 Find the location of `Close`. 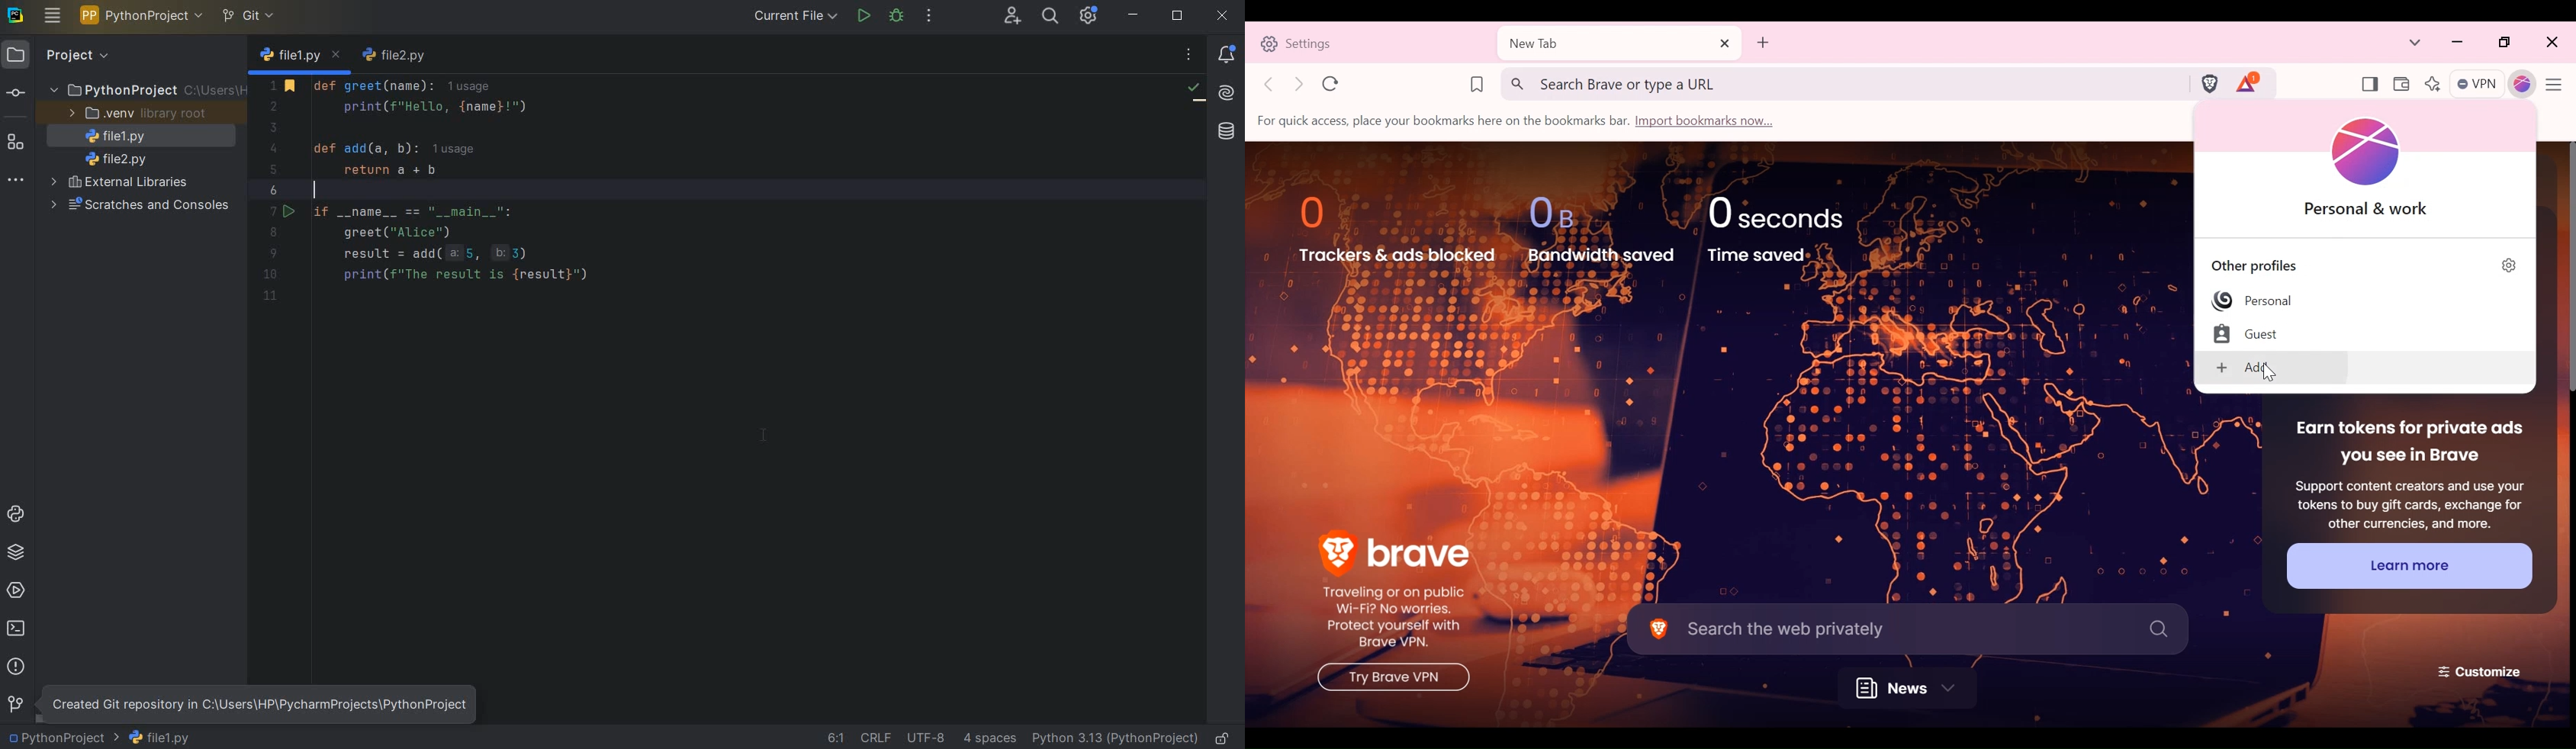

Close is located at coordinates (2551, 43).